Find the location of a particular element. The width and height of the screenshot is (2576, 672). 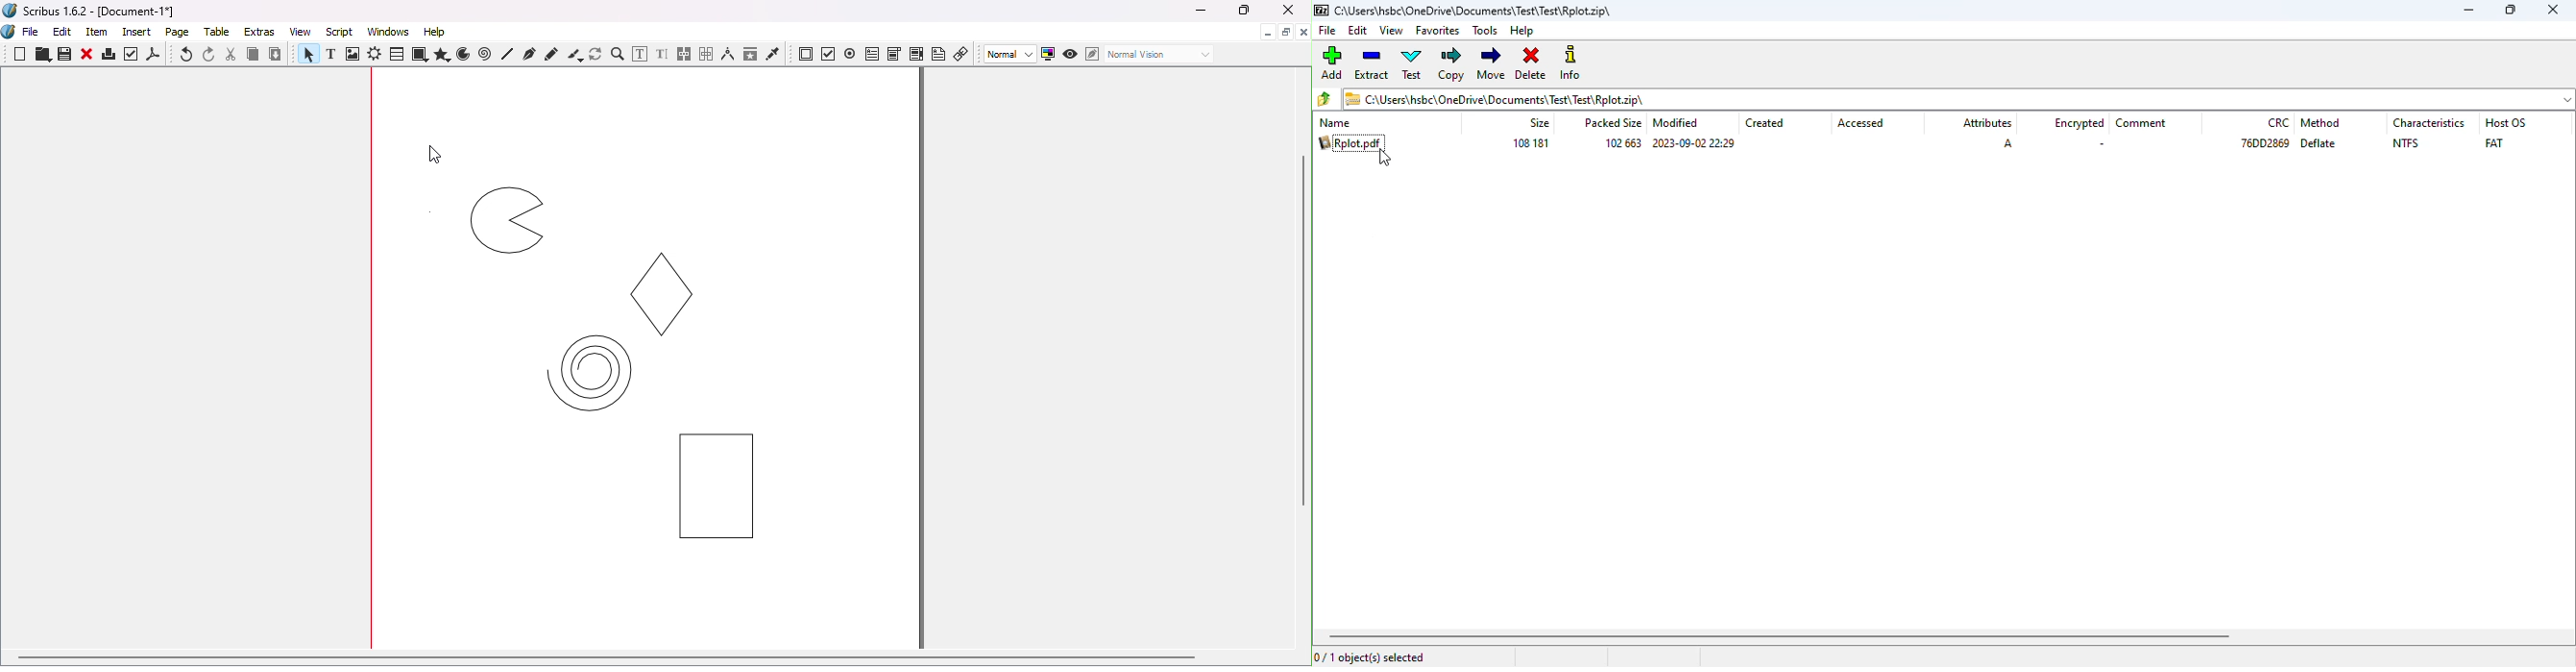

Open is located at coordinates (40, 56).